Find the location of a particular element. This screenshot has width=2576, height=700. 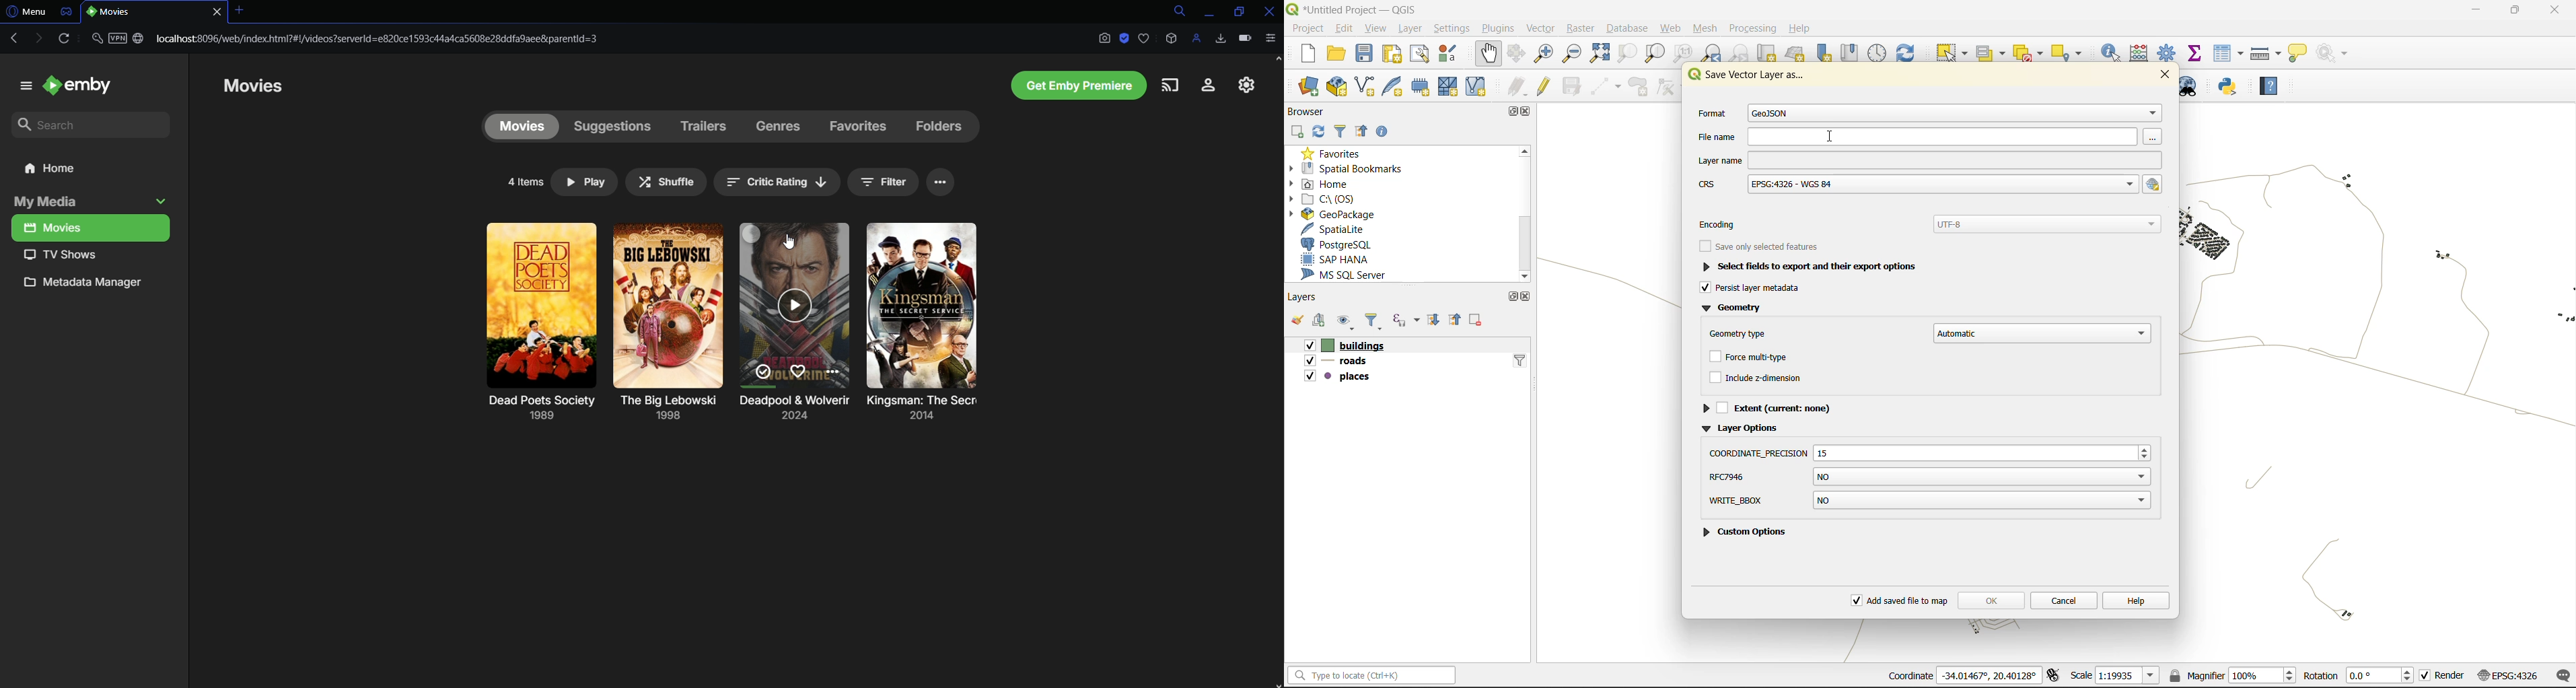

Deadpool and Wolverine is located at coordinates (664, 412).